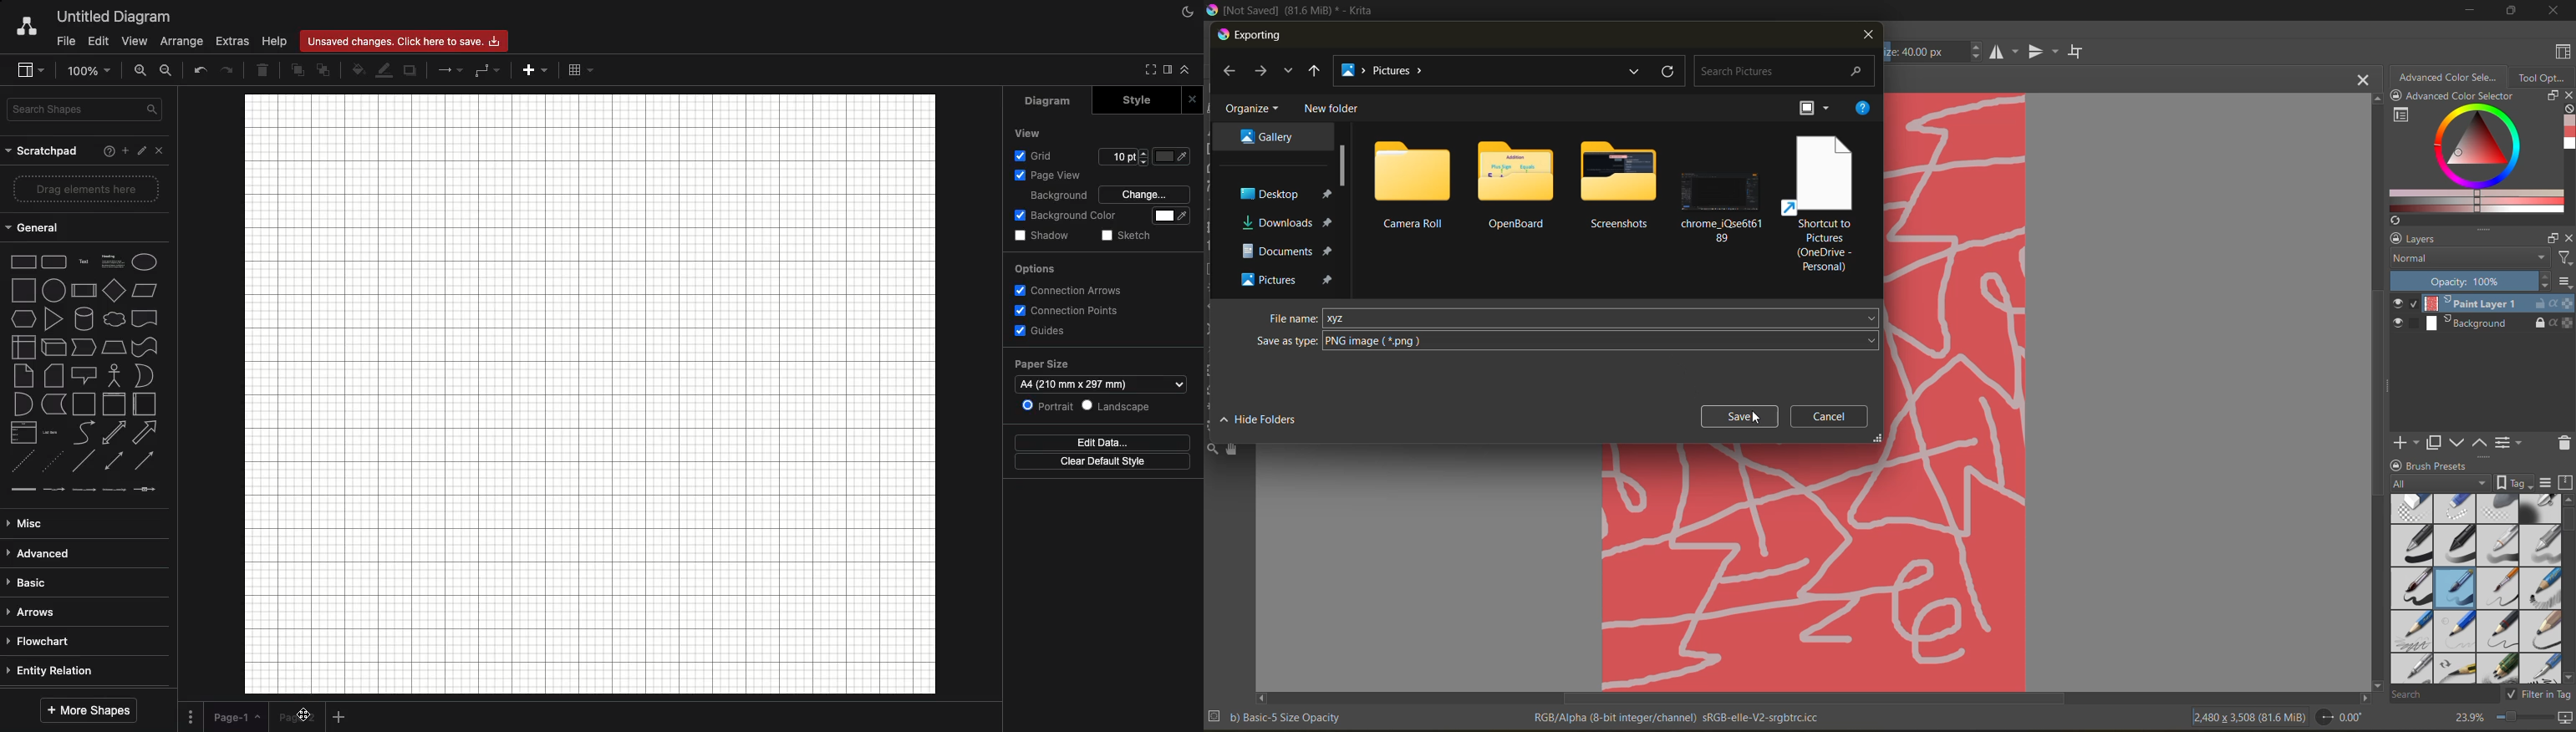 The height and width of the screenshot is (756, 2576). I want to click on Page view, so click(1044, 174).